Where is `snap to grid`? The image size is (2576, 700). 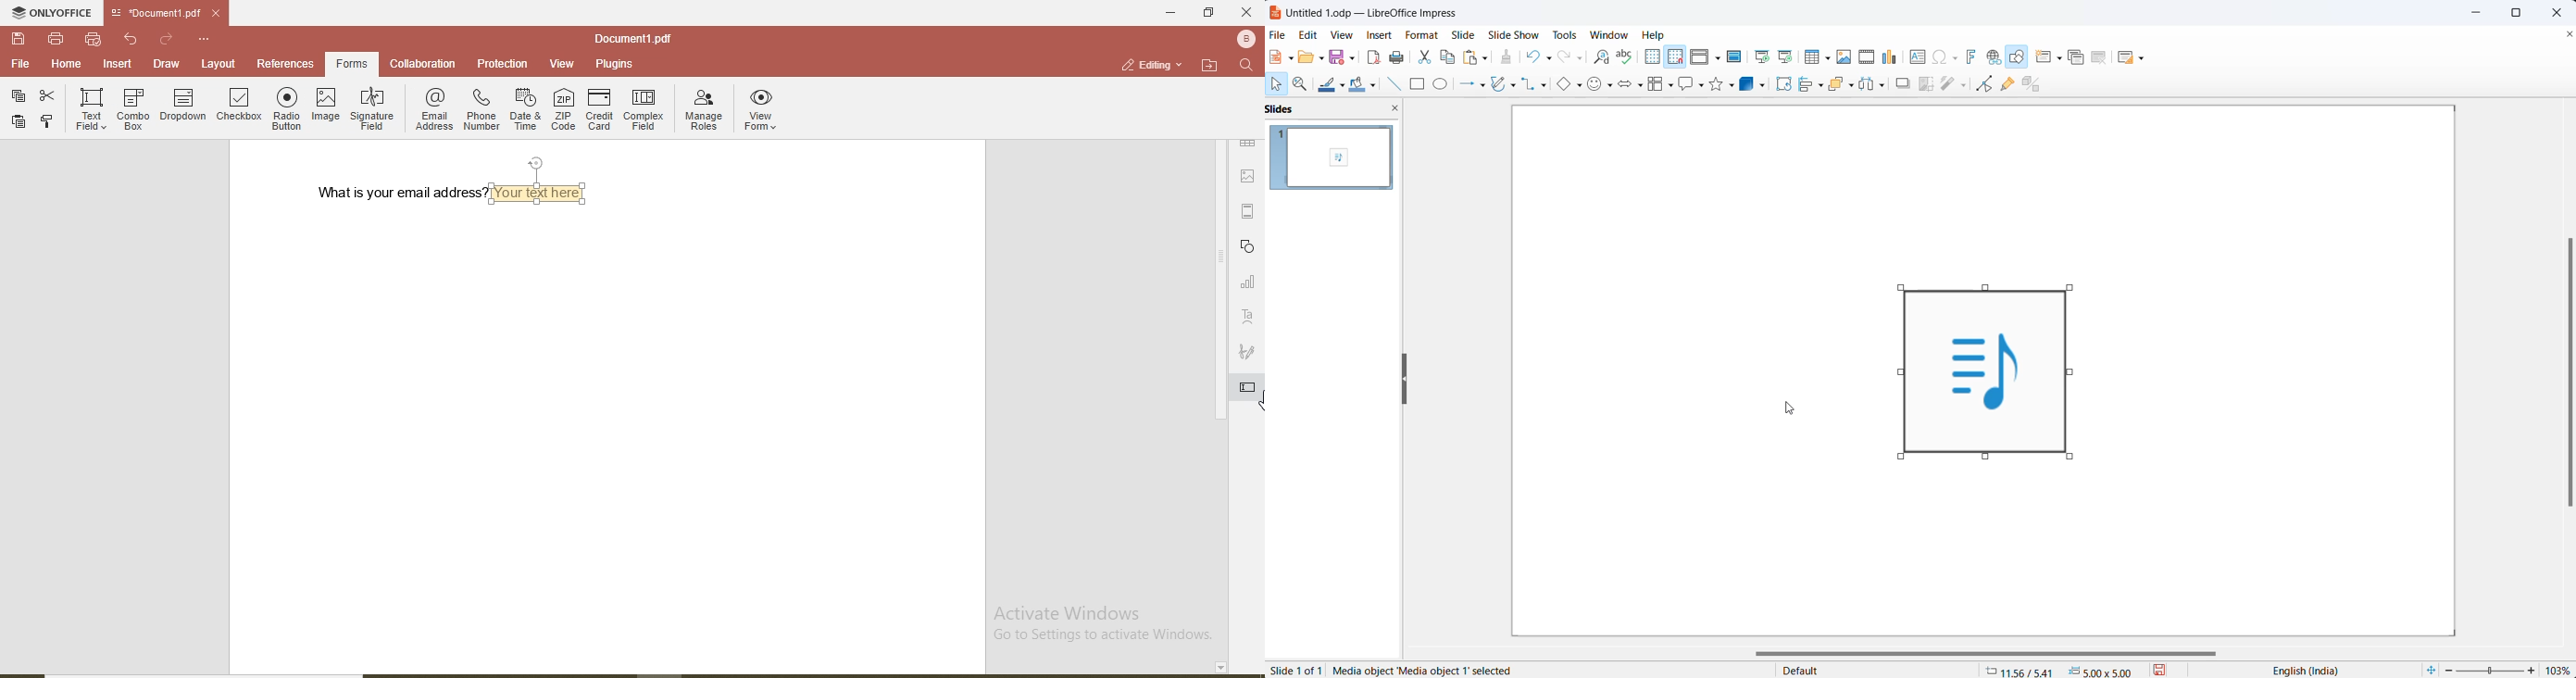 snap to grid is located at coordinates (1678, 57).